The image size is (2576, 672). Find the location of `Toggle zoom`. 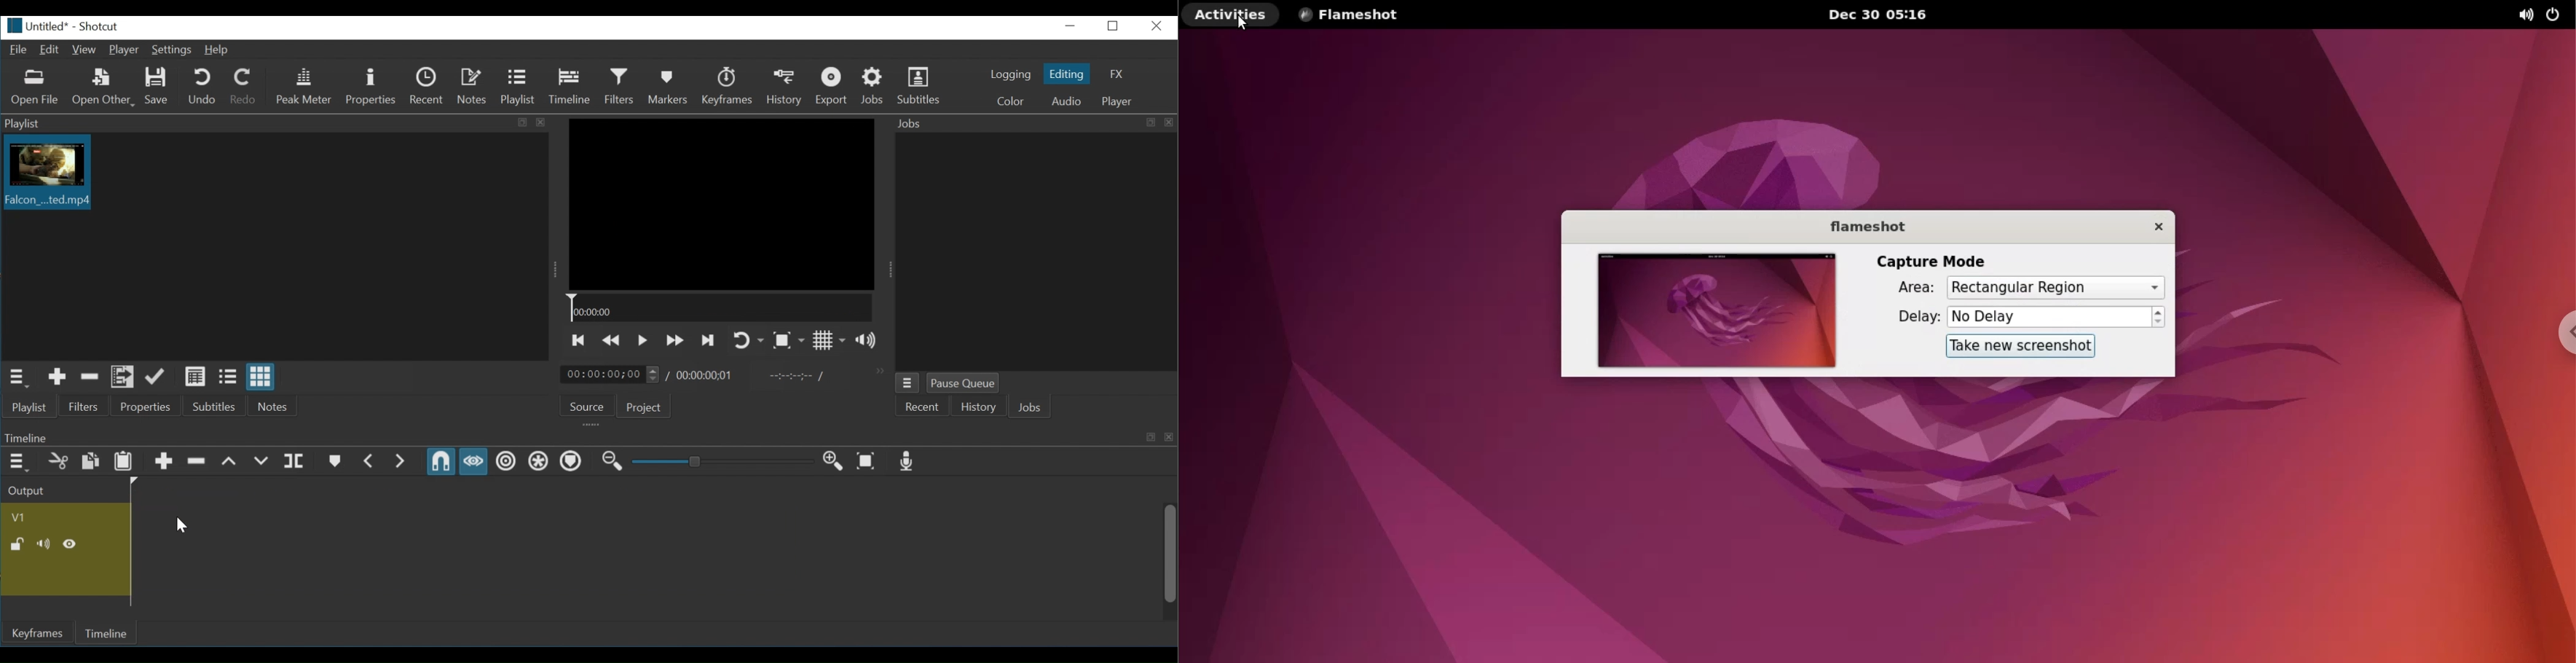

Toggle zoom is located at coordinates (789, 341).